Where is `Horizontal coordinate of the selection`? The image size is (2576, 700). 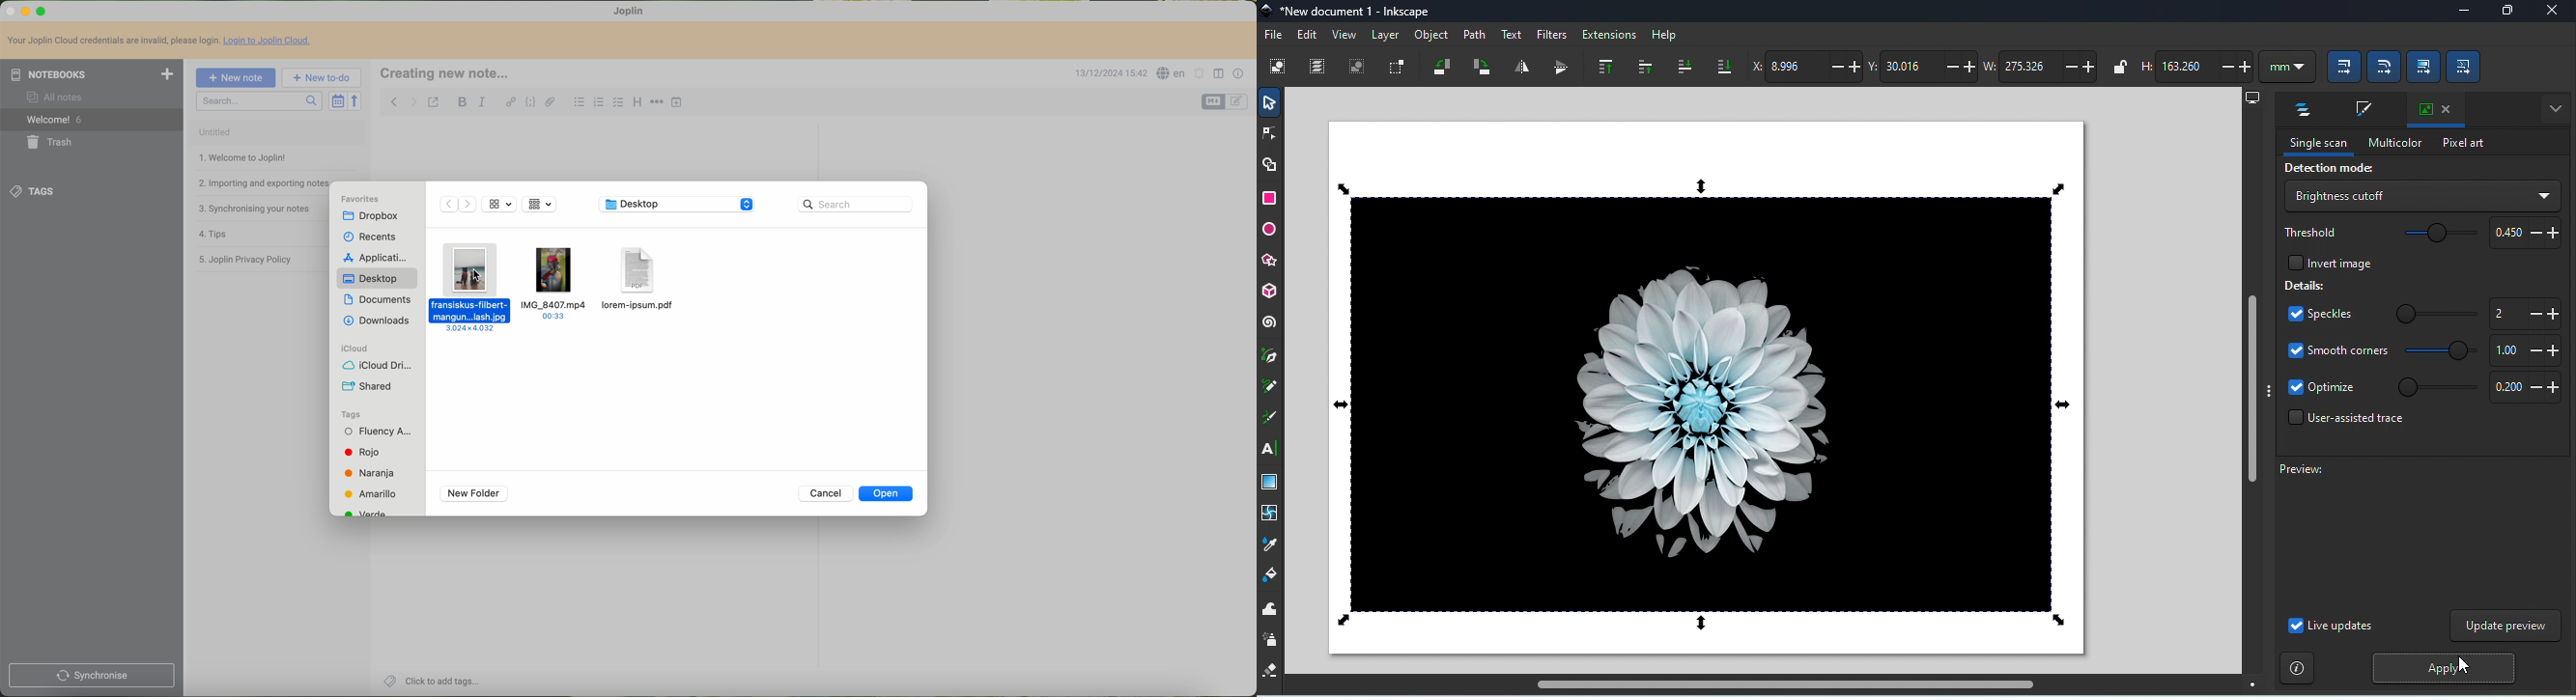
Horizontal coordinate of the selection is located at coordinates (1809, 67).